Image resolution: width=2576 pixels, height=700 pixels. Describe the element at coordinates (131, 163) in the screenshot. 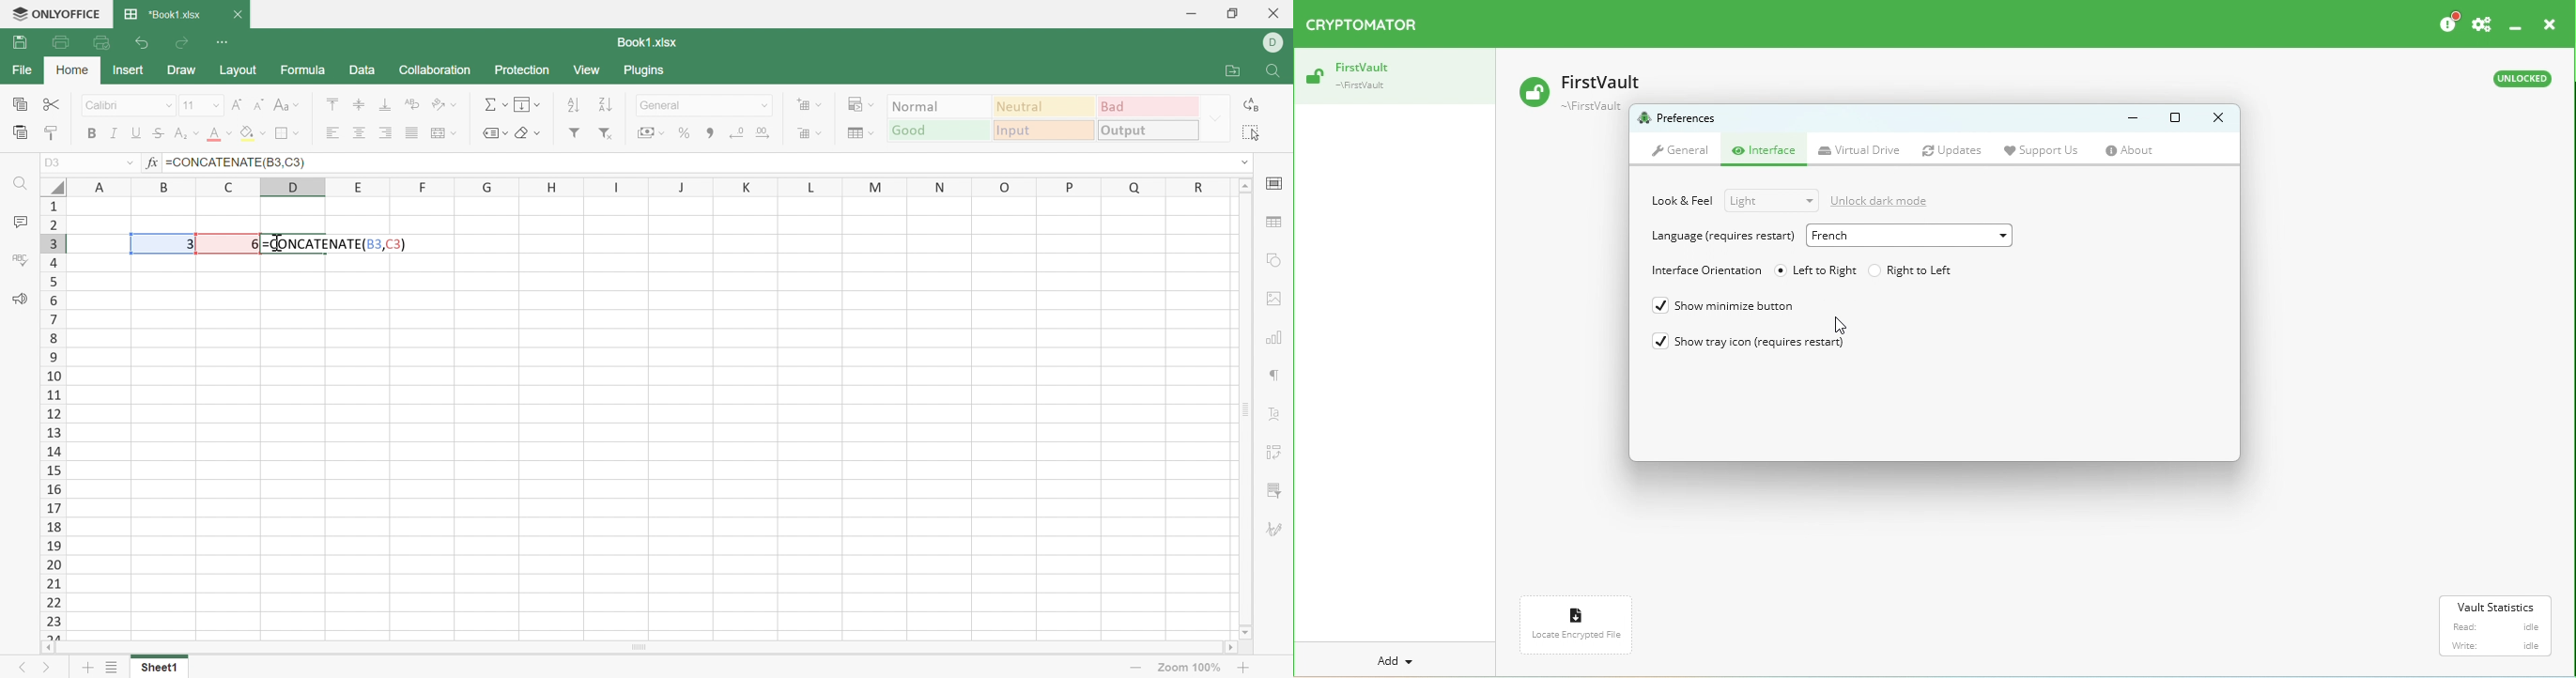

I see `Drop down` at that location.